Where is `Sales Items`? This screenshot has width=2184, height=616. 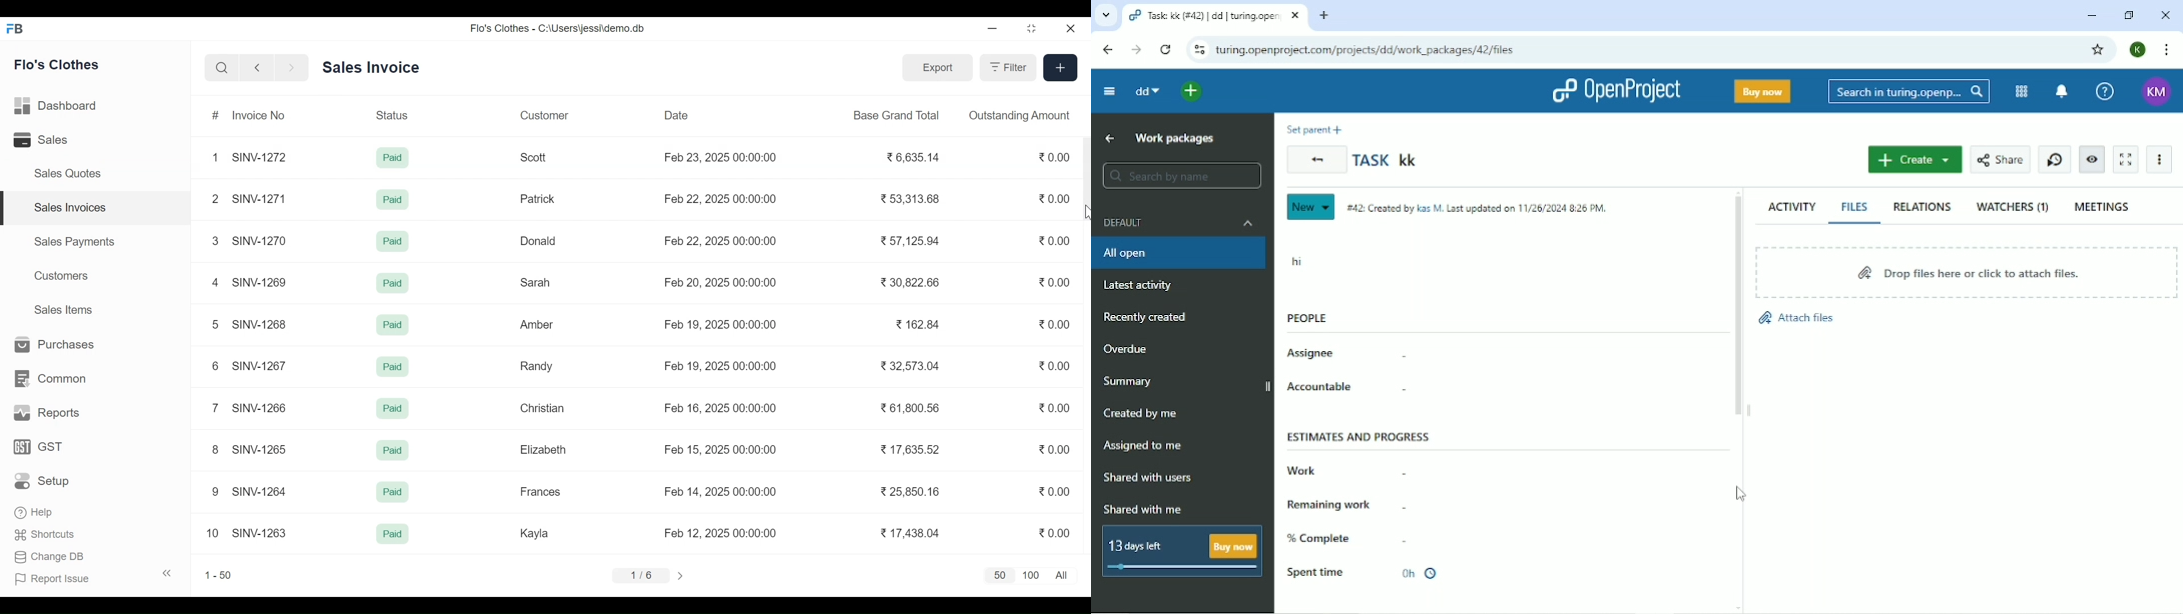 Sales Items is located at coordinates (63, 309).